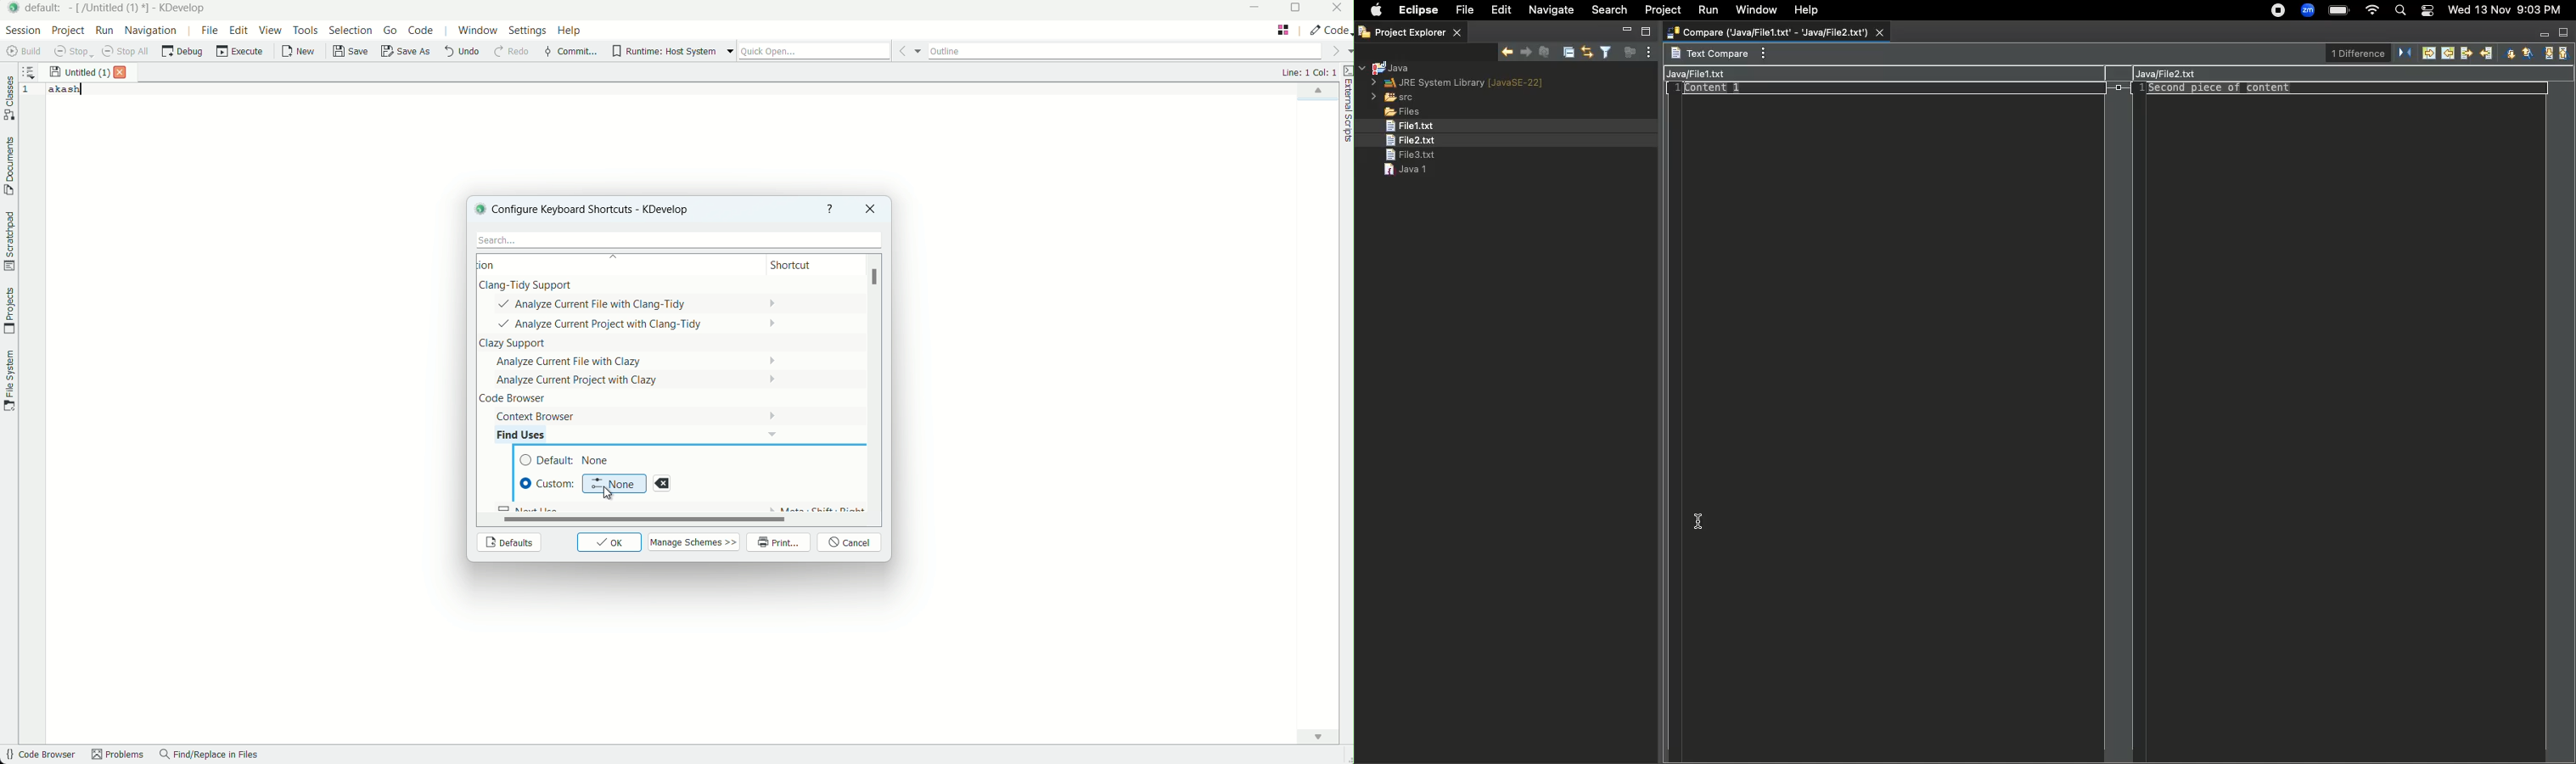 The width and height of the screenshot is (2576, 784). I want to click on Charge, so click(2337, 10).